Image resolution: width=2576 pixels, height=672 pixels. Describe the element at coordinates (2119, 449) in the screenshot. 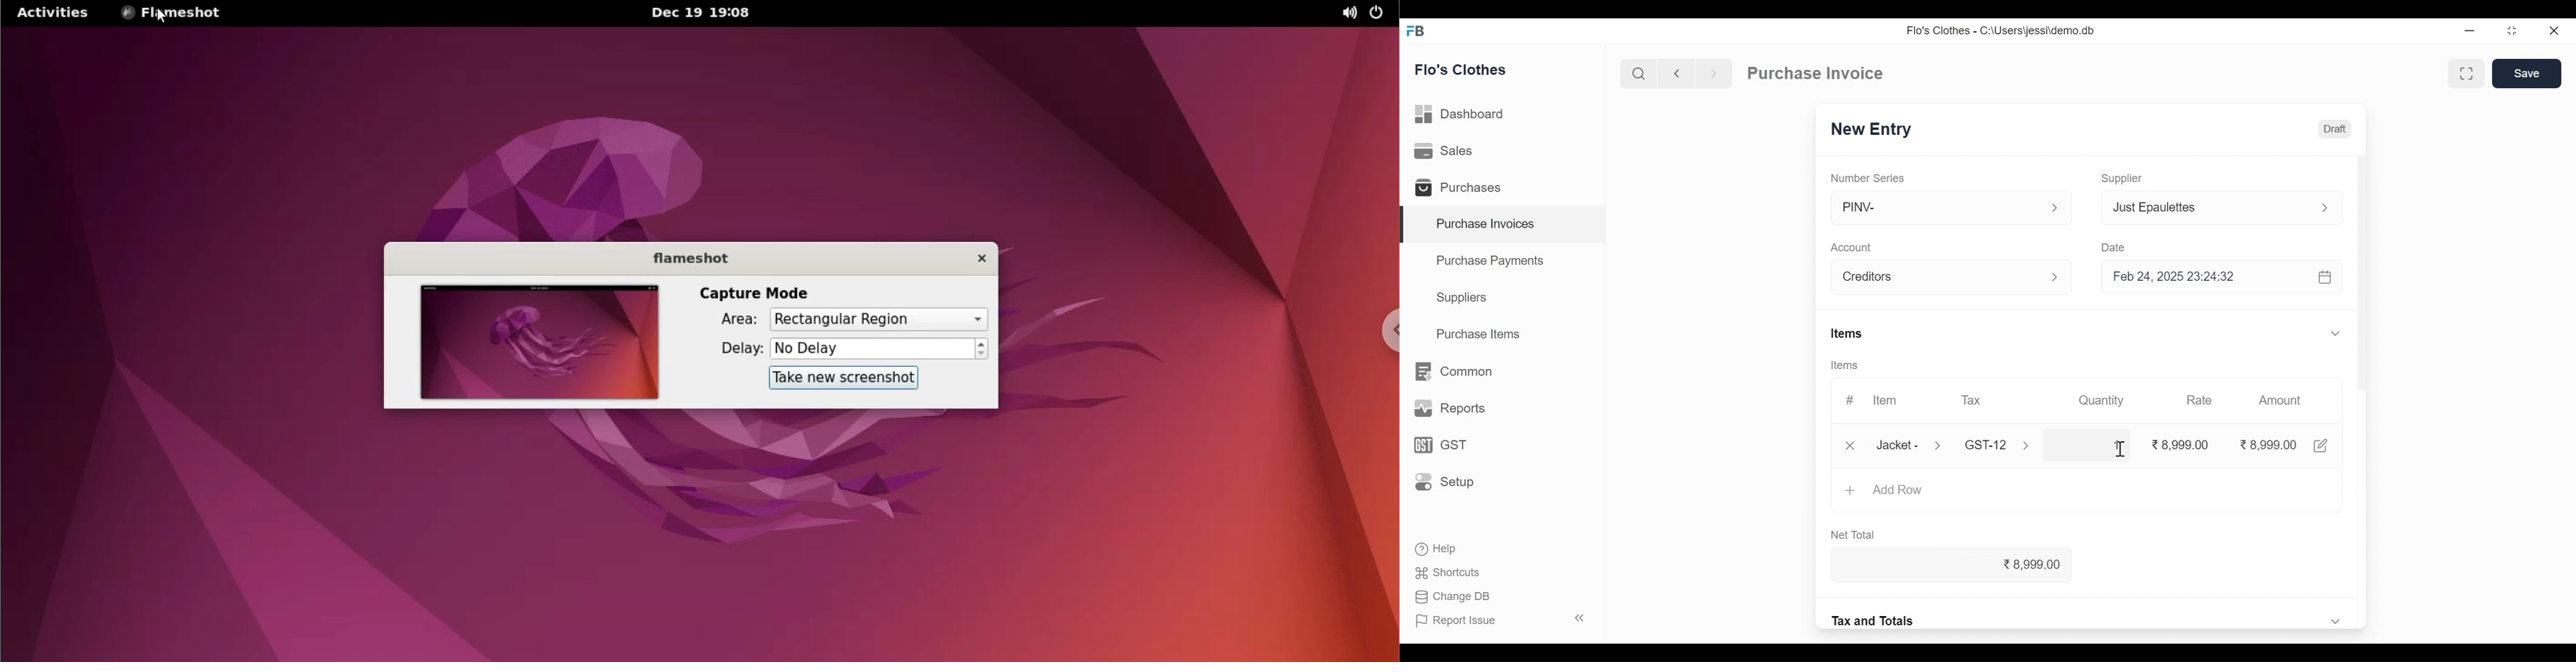

I see `Cursor` at that location.